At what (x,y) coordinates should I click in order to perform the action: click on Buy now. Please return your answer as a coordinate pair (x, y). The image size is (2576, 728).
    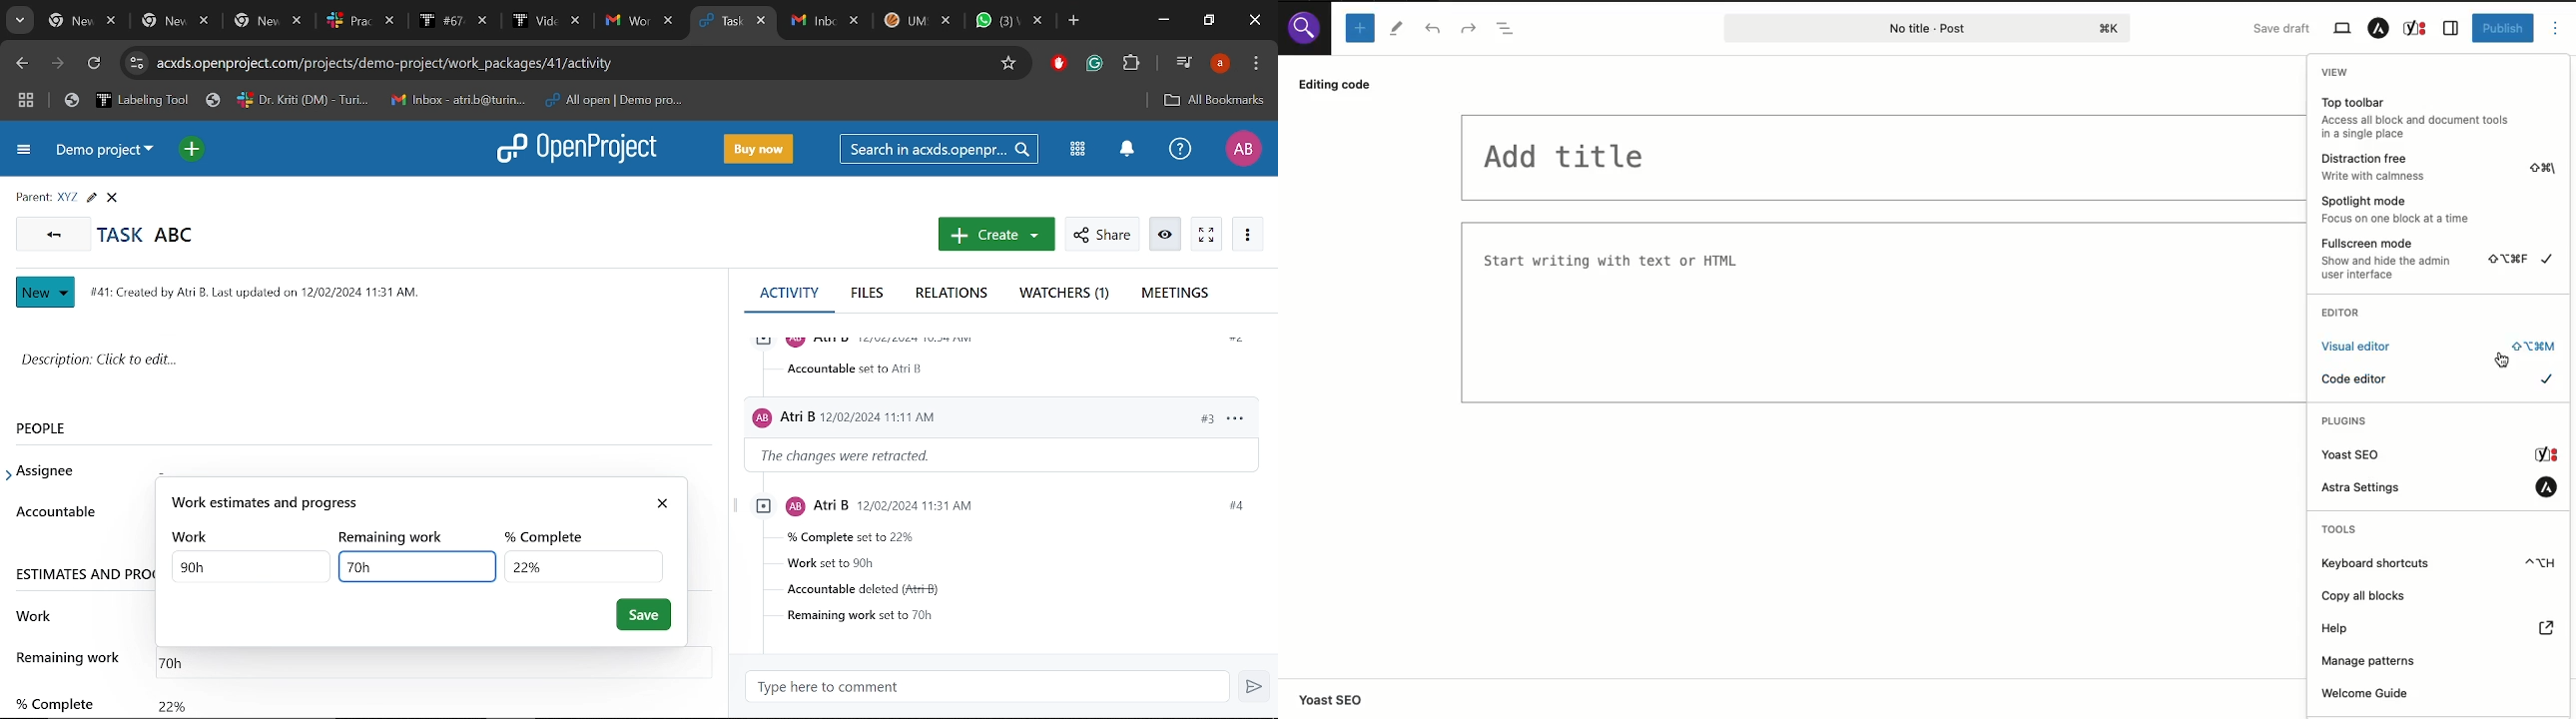
    Looking at the image, I should click on (762, 148).